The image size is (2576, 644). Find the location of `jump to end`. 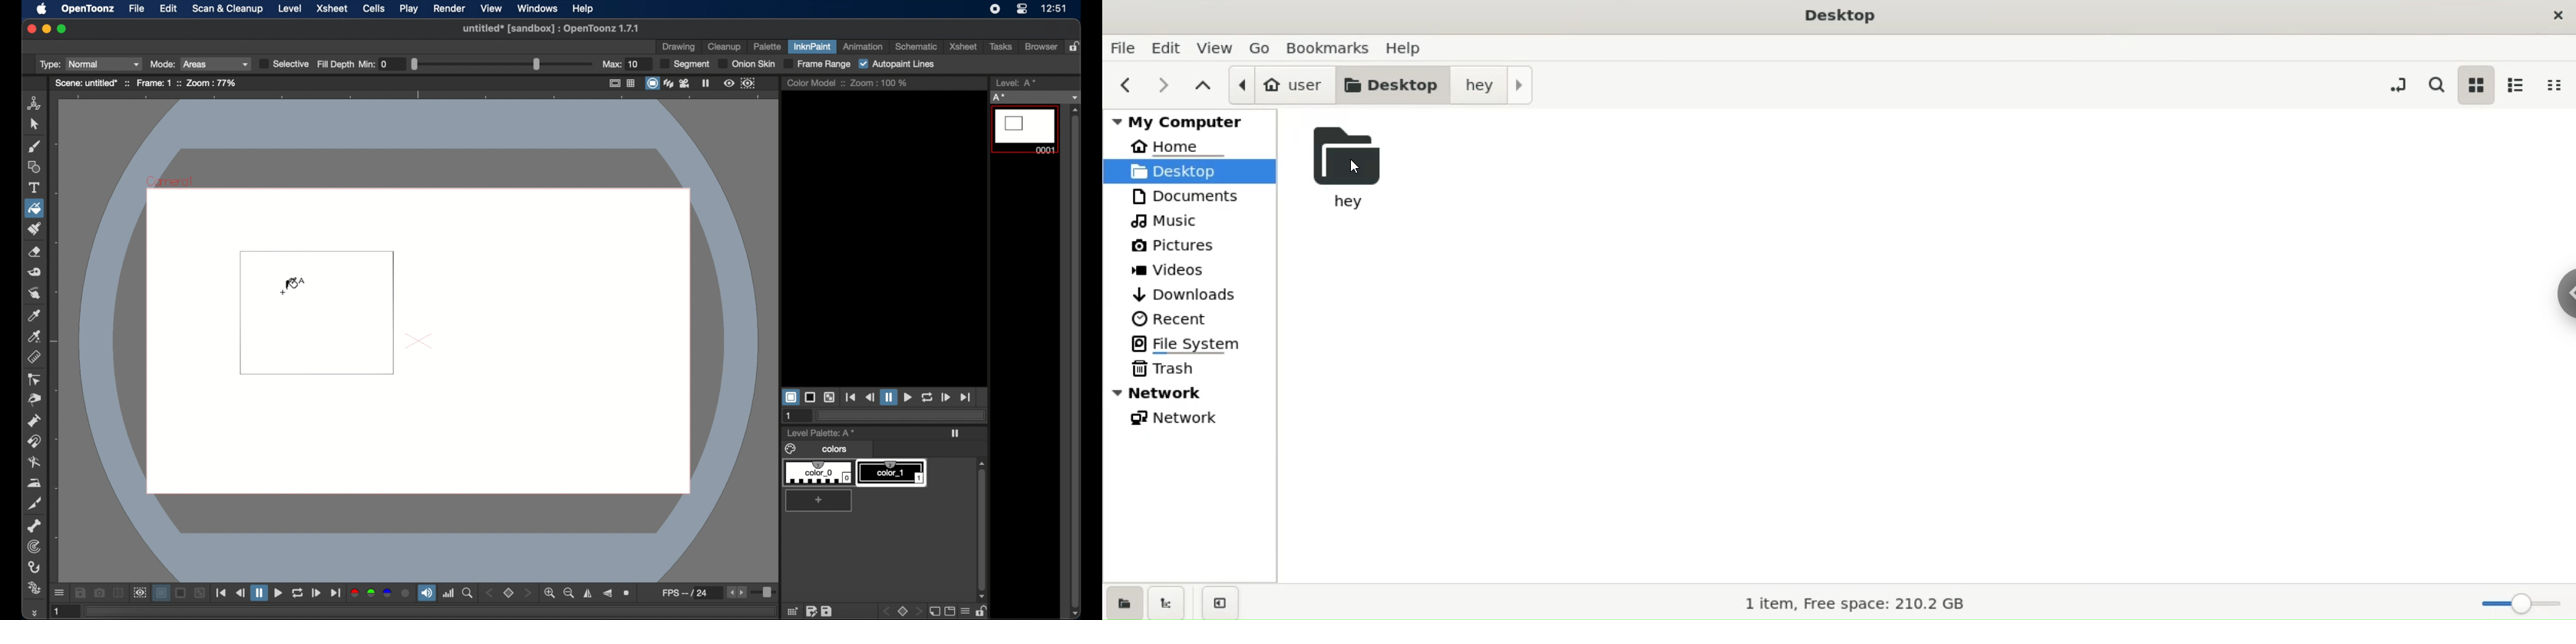

jump to end is located at coordinates (966, 397).